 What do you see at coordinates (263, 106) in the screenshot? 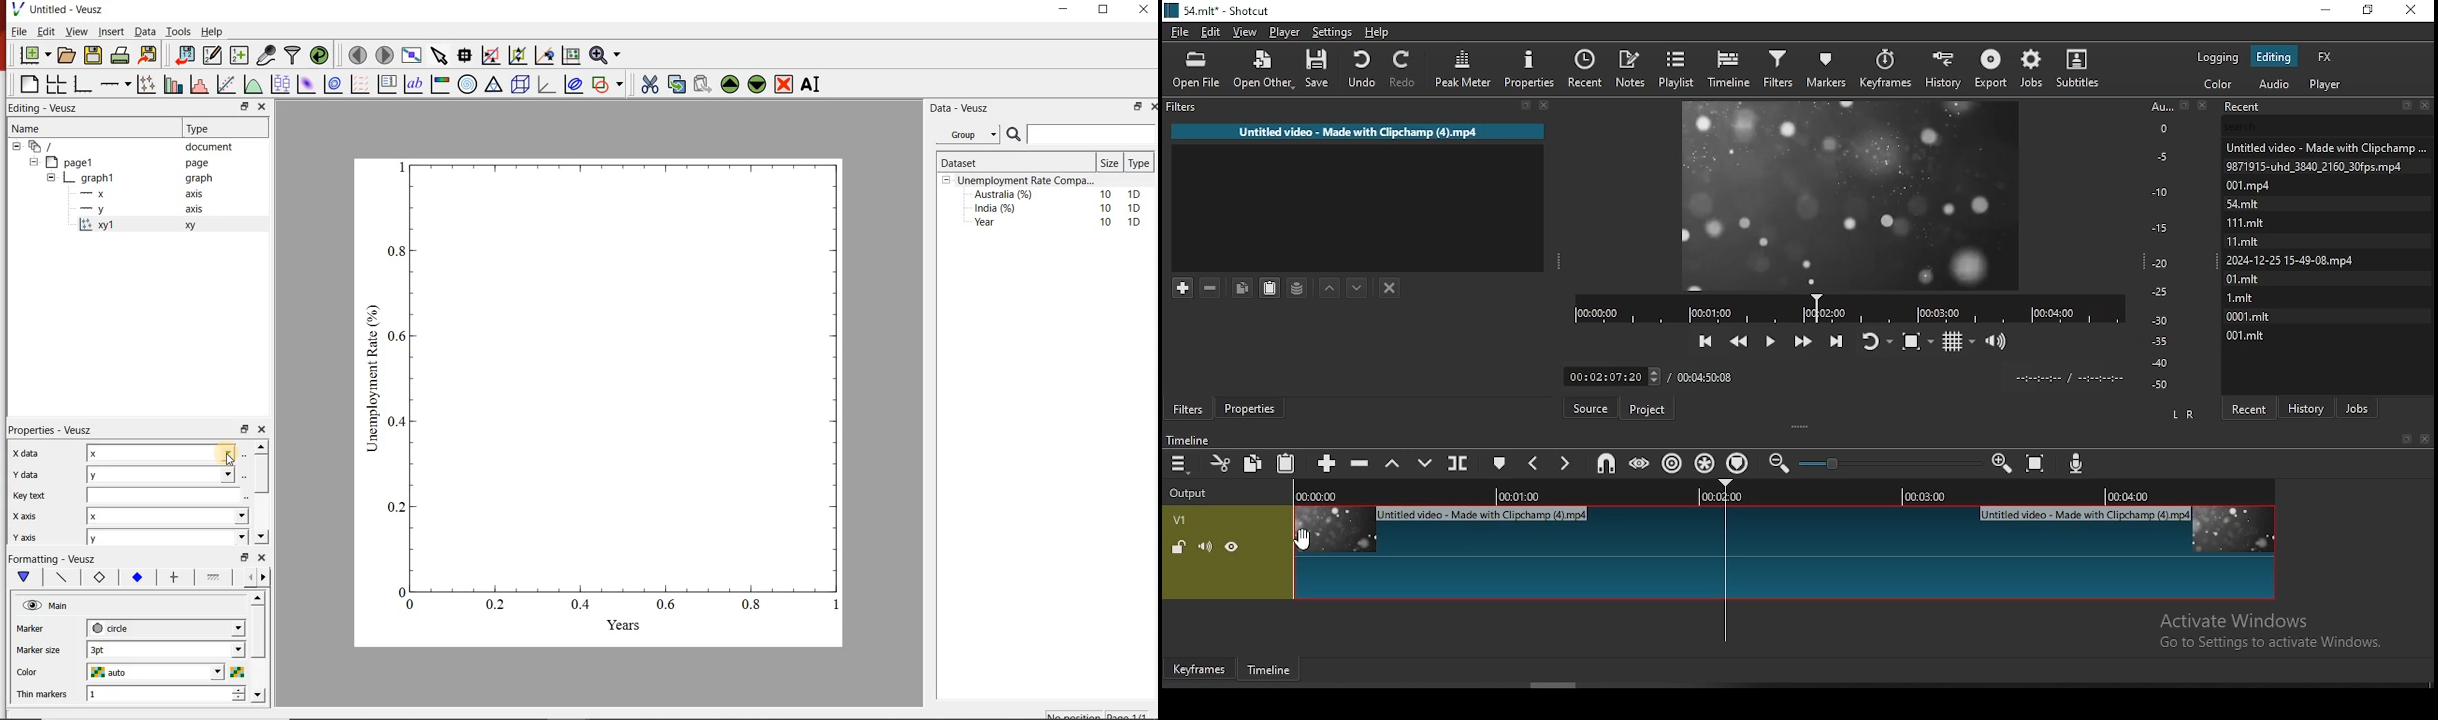
I see `close` at bounding box center [263, 106].